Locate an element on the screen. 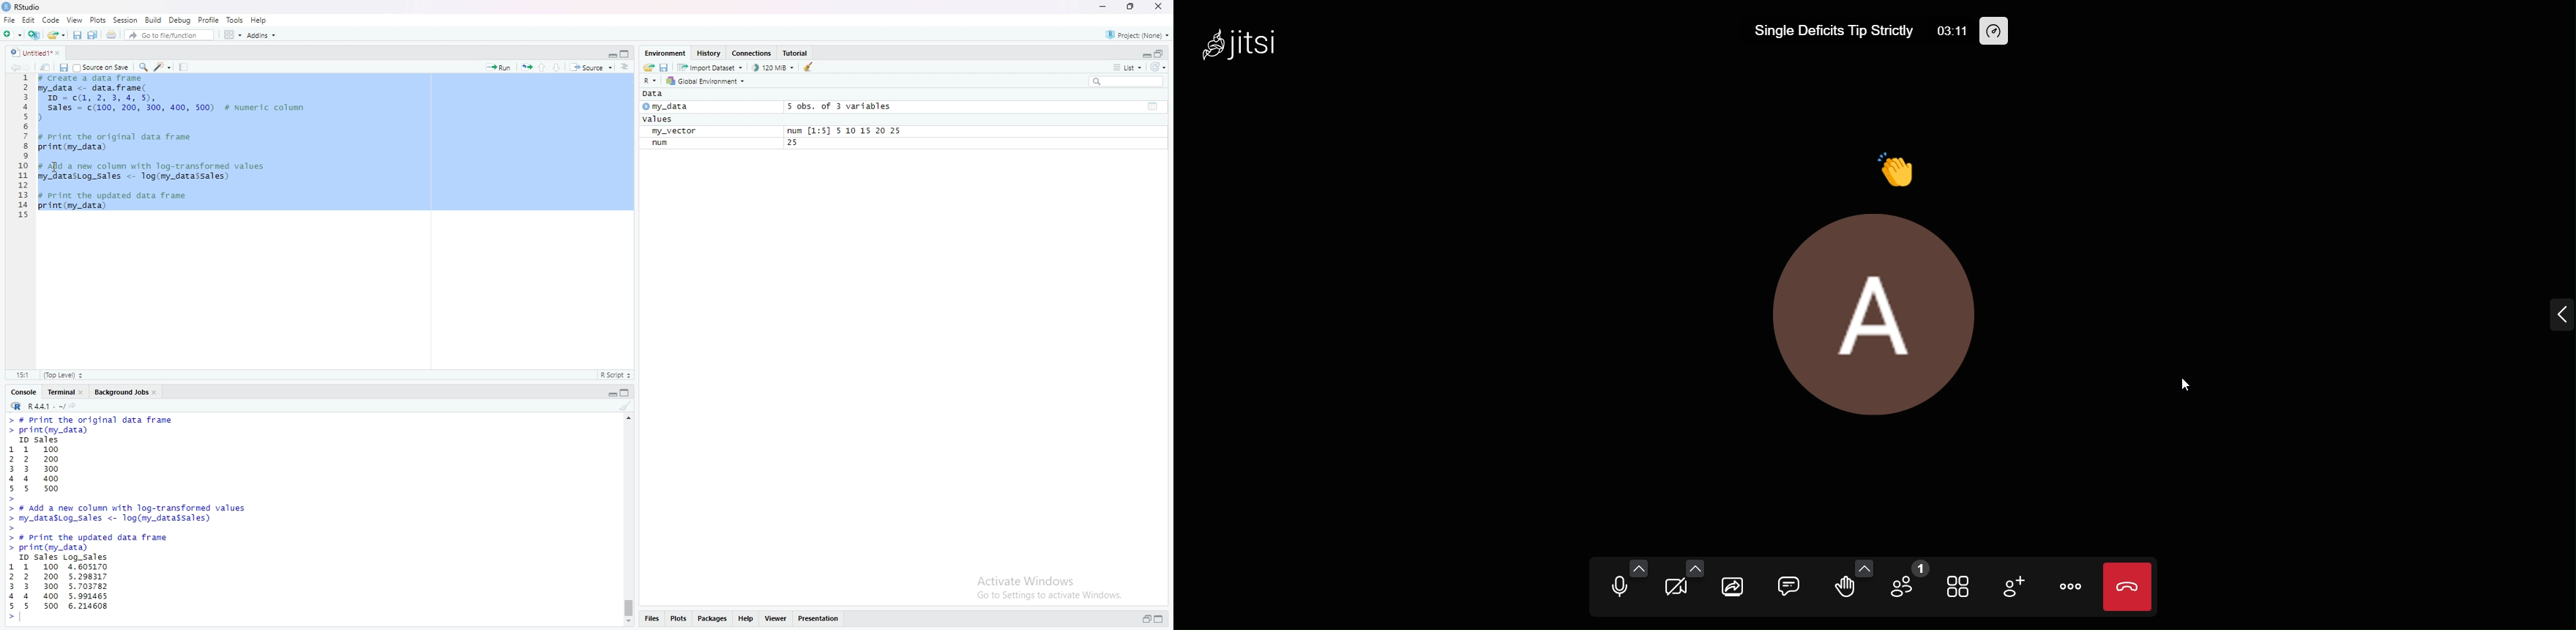 The width and height of the screenshot is (2576, 644). re-run the previous code region is located at coordinates (526, 67).